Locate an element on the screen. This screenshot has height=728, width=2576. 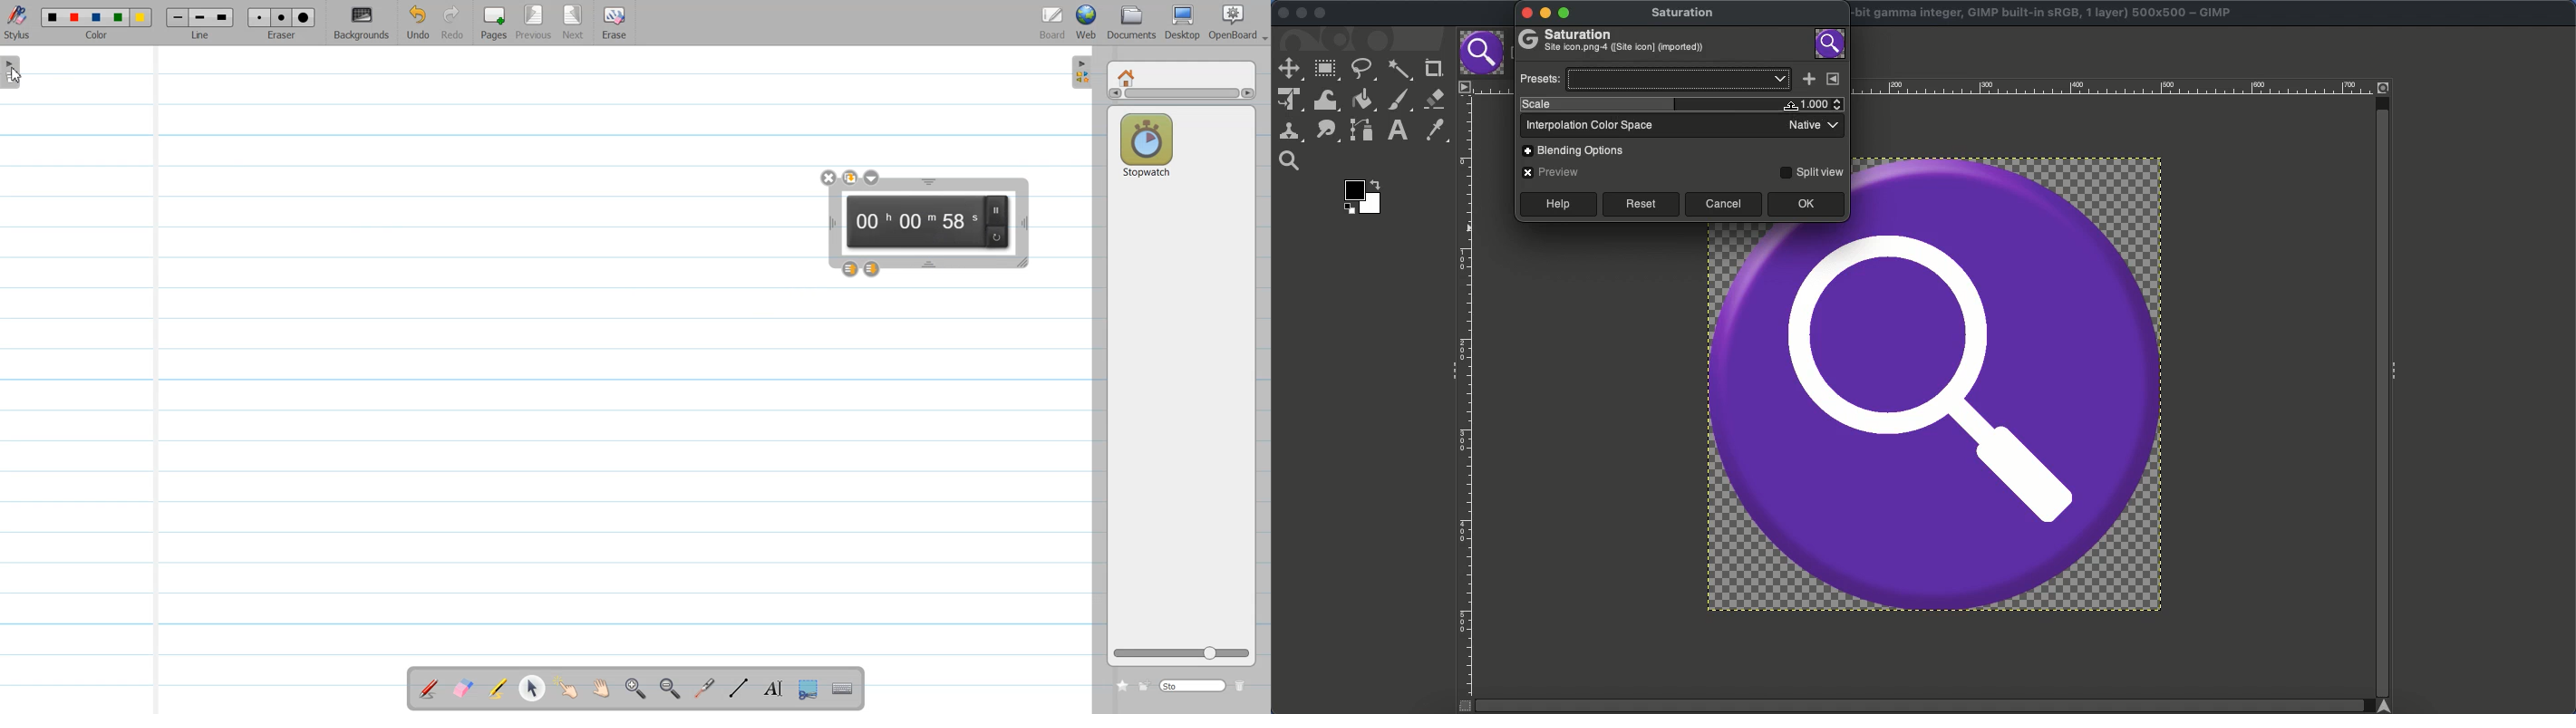
Path is located at coordinates (1361, 130).